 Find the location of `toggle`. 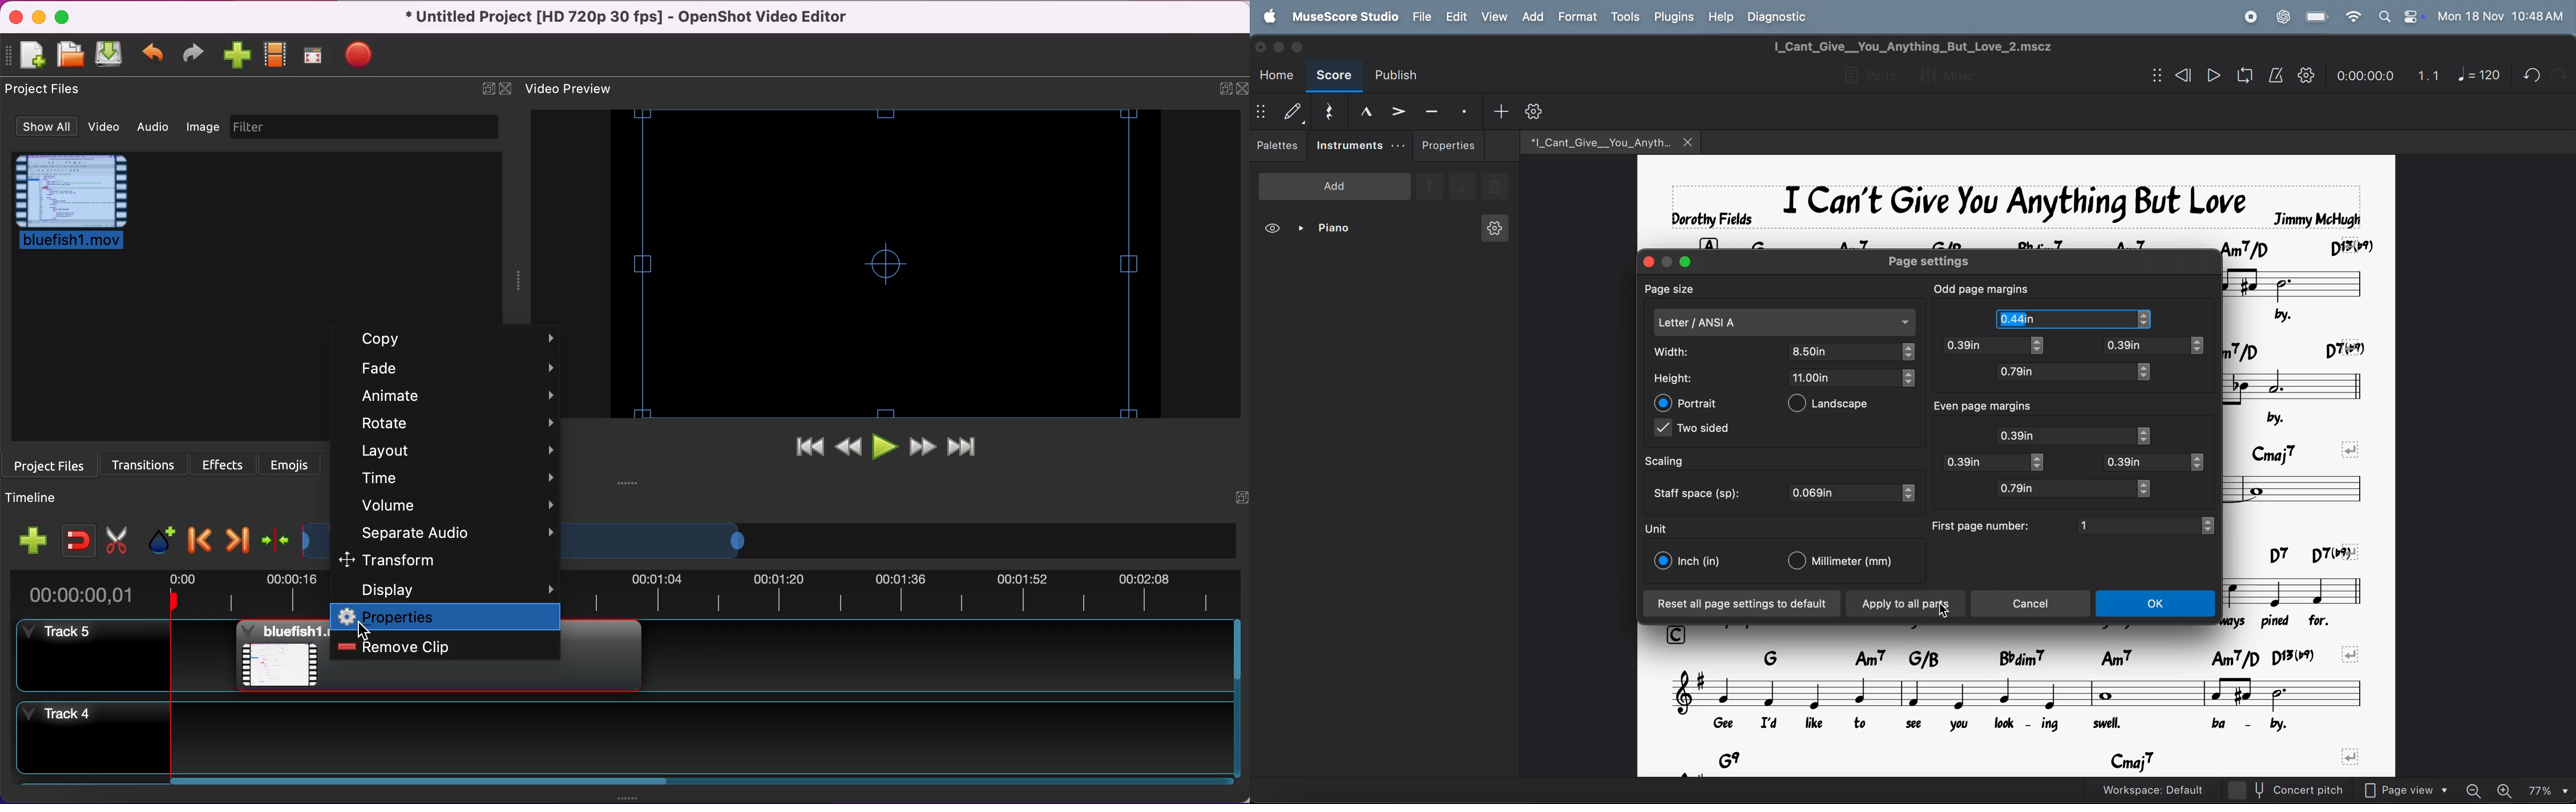

toggle is located at coordinates (2146, 372).